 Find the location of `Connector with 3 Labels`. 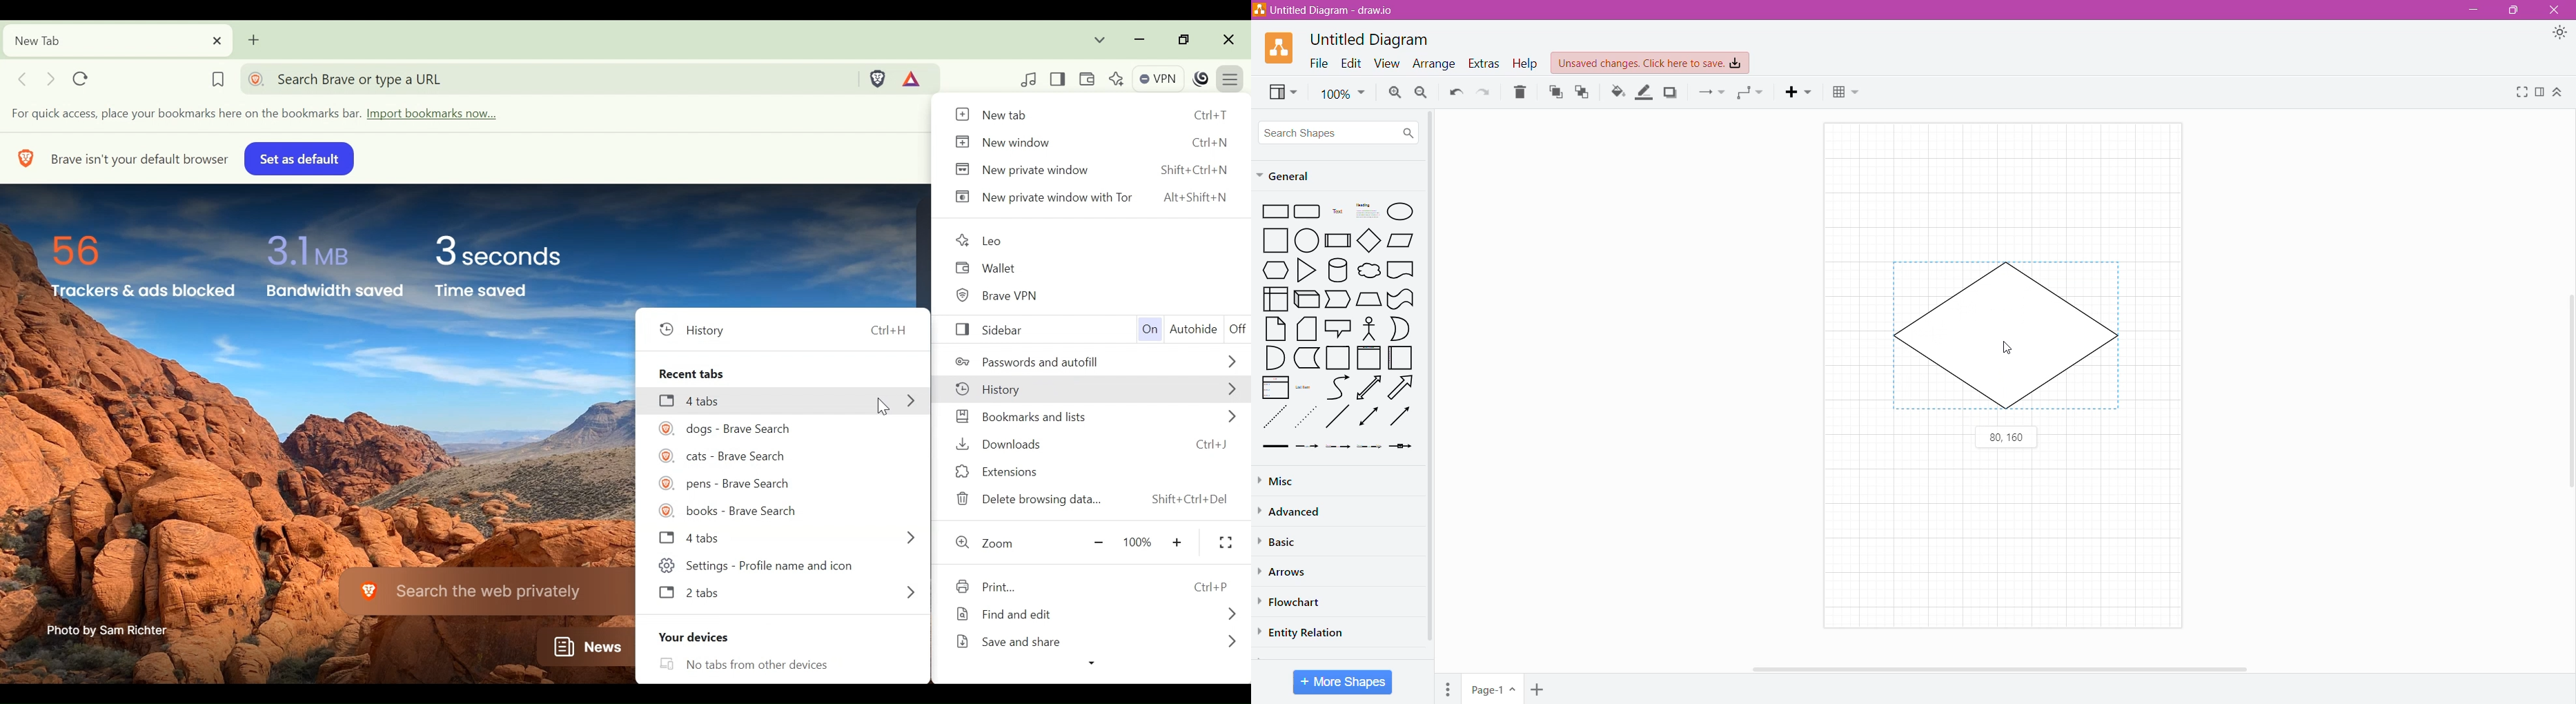

Connector with 3 Labels is located at coordinates (1371, 448).